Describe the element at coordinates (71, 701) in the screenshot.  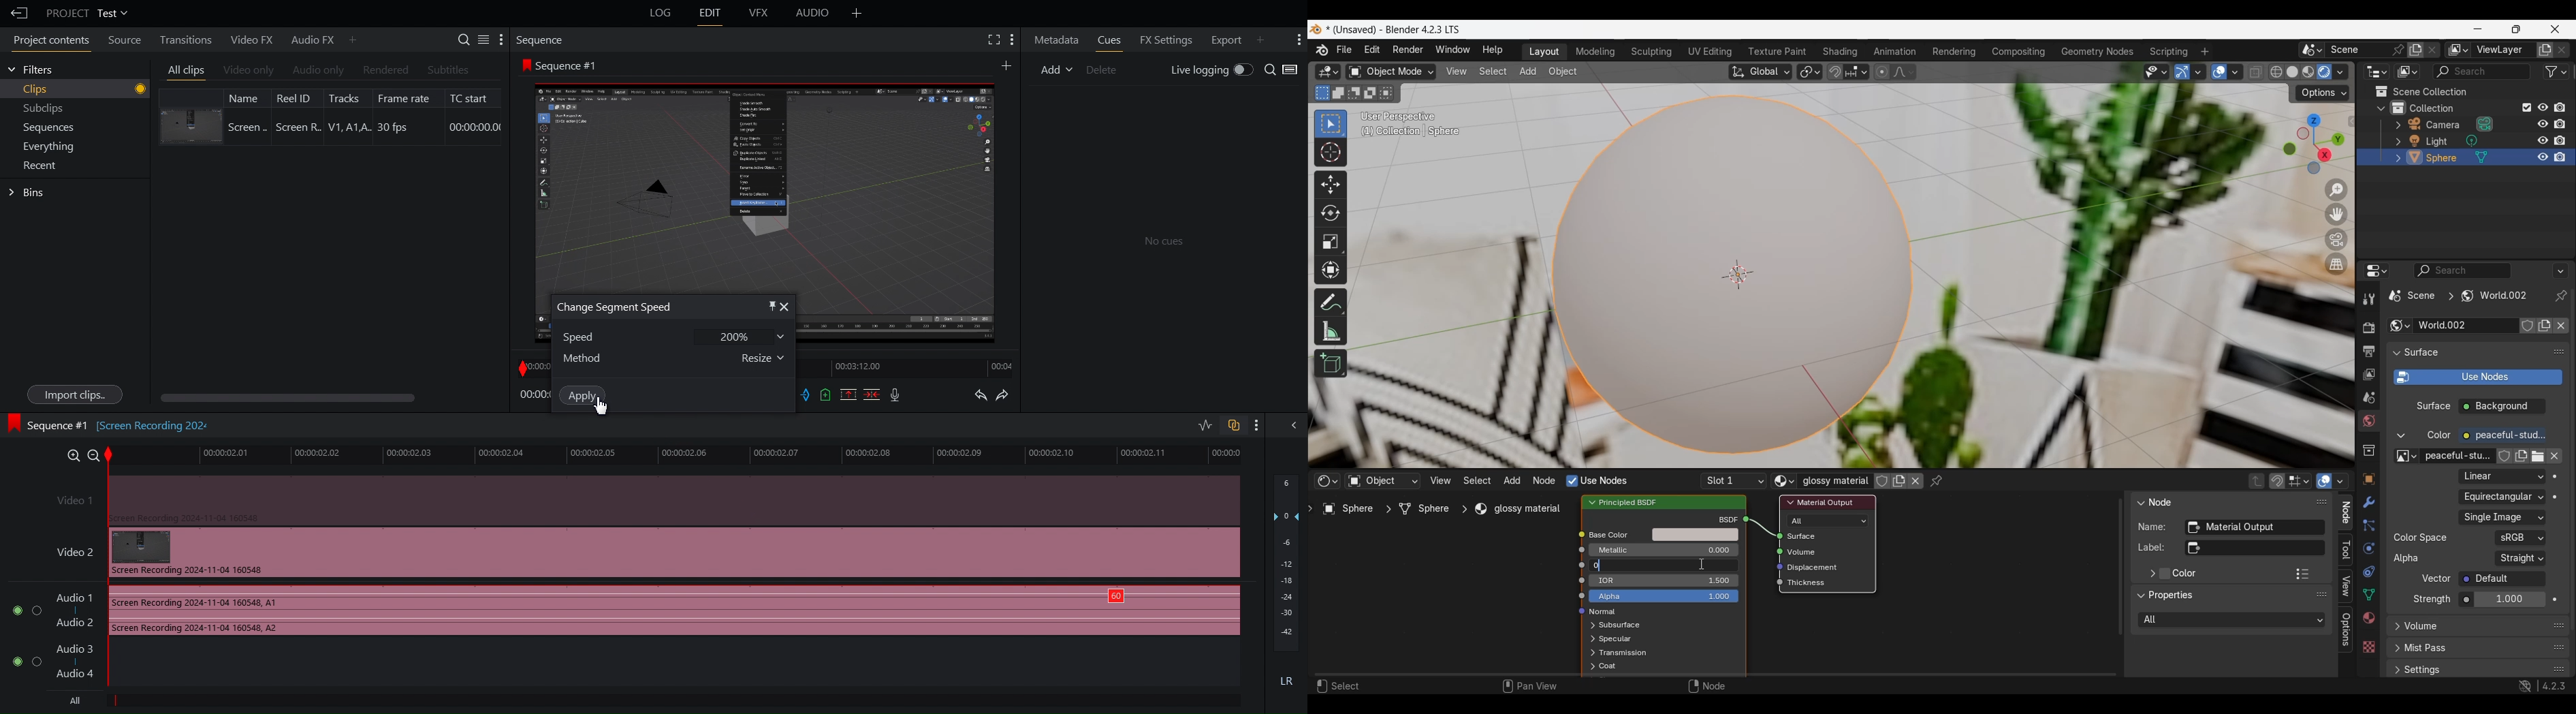
I see `All` at that location.